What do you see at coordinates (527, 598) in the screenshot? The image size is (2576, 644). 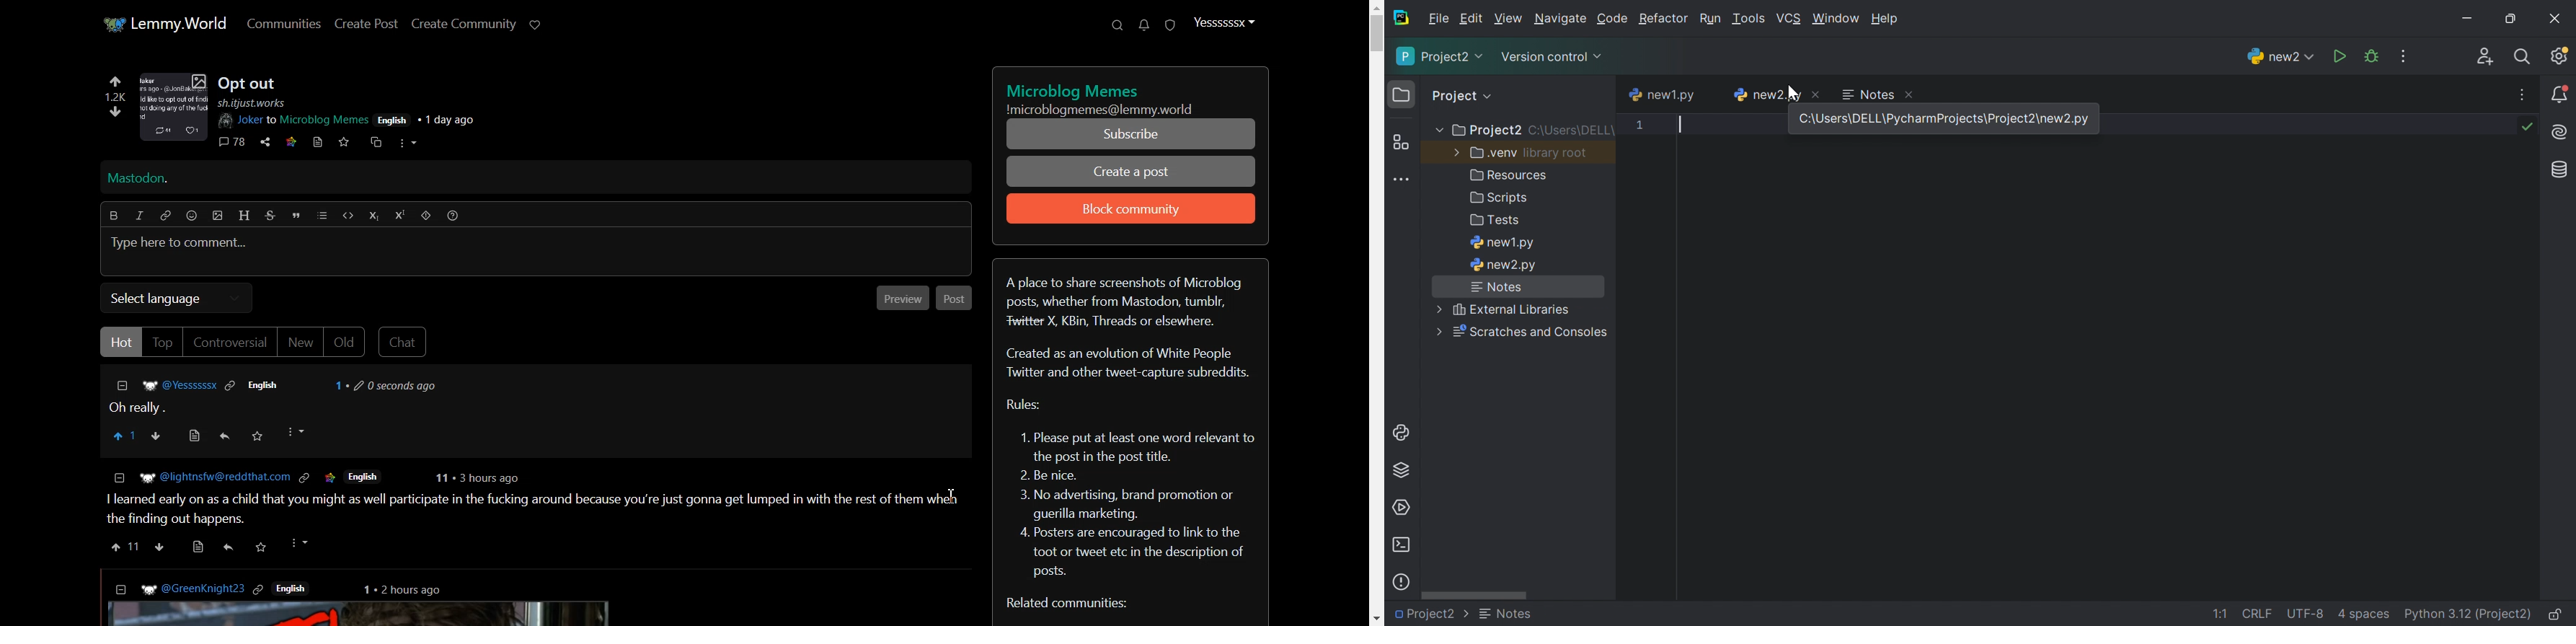 I see `posts` at bounding box center [527, 598].